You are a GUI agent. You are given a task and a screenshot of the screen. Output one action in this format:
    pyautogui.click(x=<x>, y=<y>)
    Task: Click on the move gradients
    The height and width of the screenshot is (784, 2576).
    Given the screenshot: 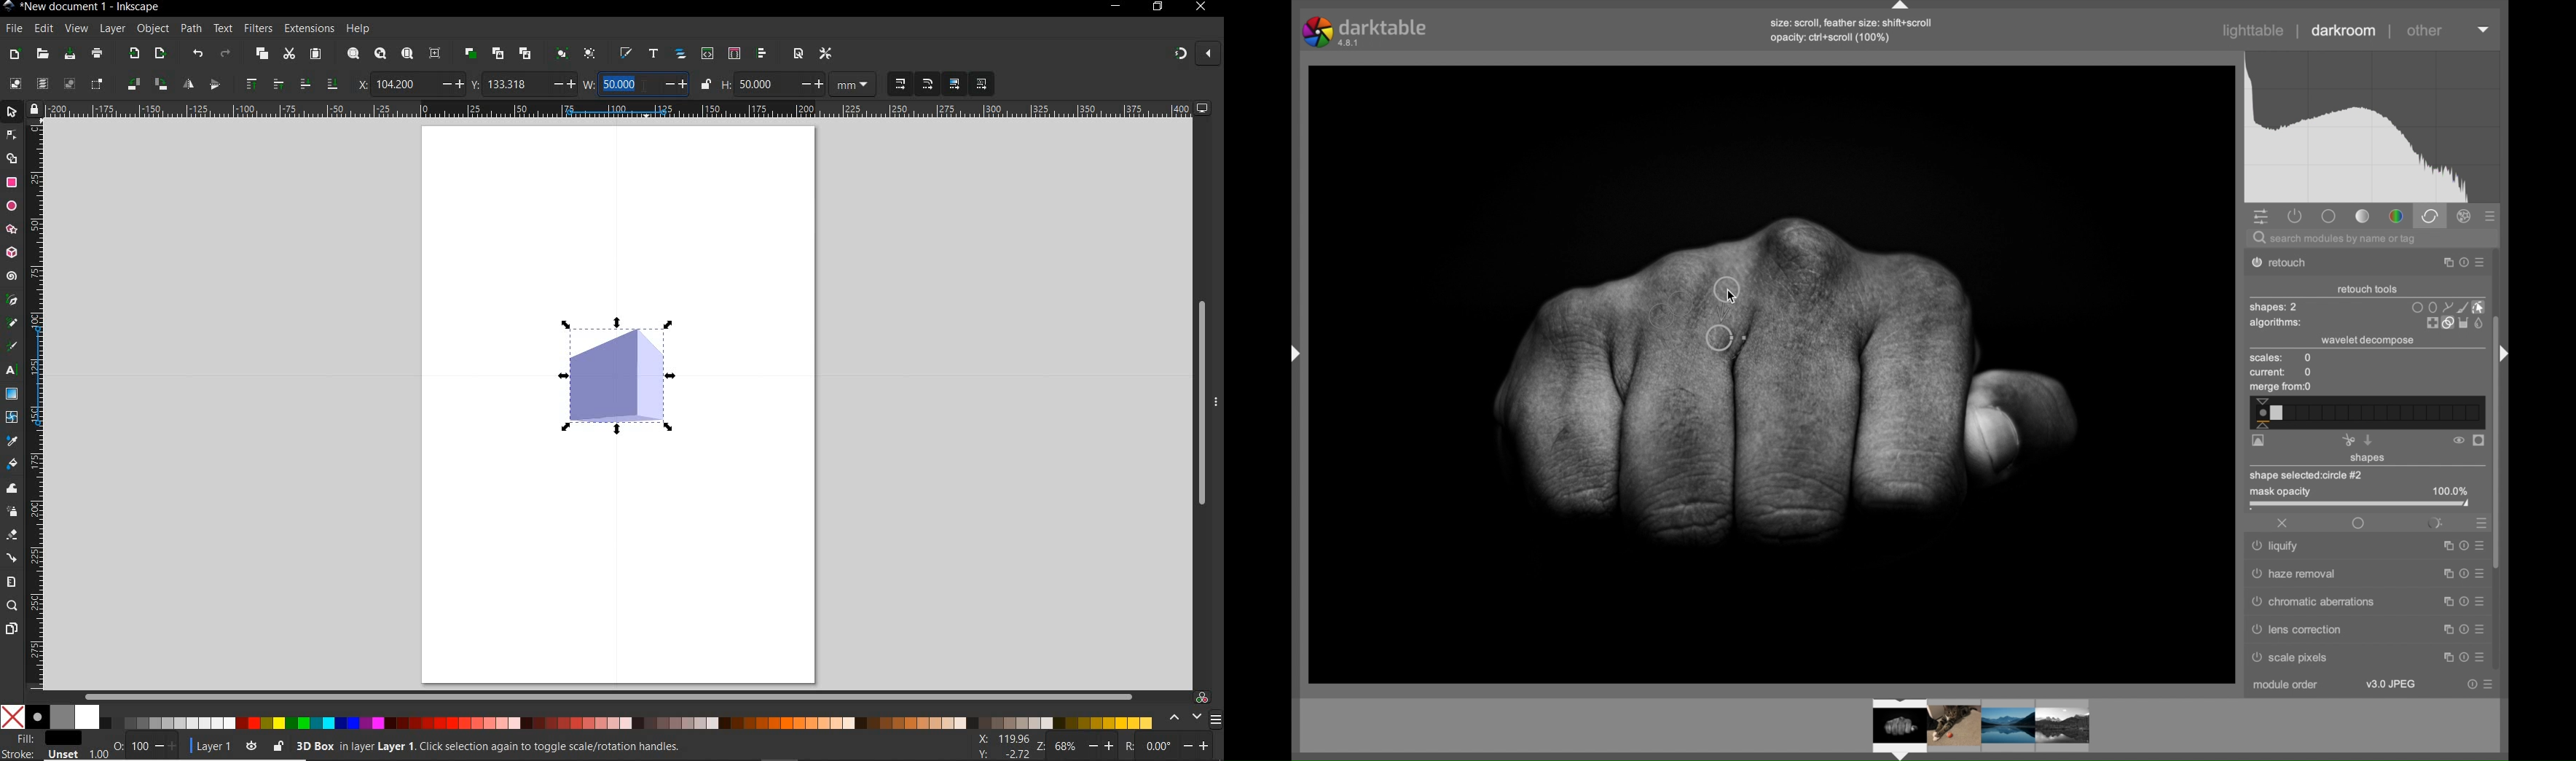 What is the action you would take?
    pyautogui.click(x=955, y=84)
    